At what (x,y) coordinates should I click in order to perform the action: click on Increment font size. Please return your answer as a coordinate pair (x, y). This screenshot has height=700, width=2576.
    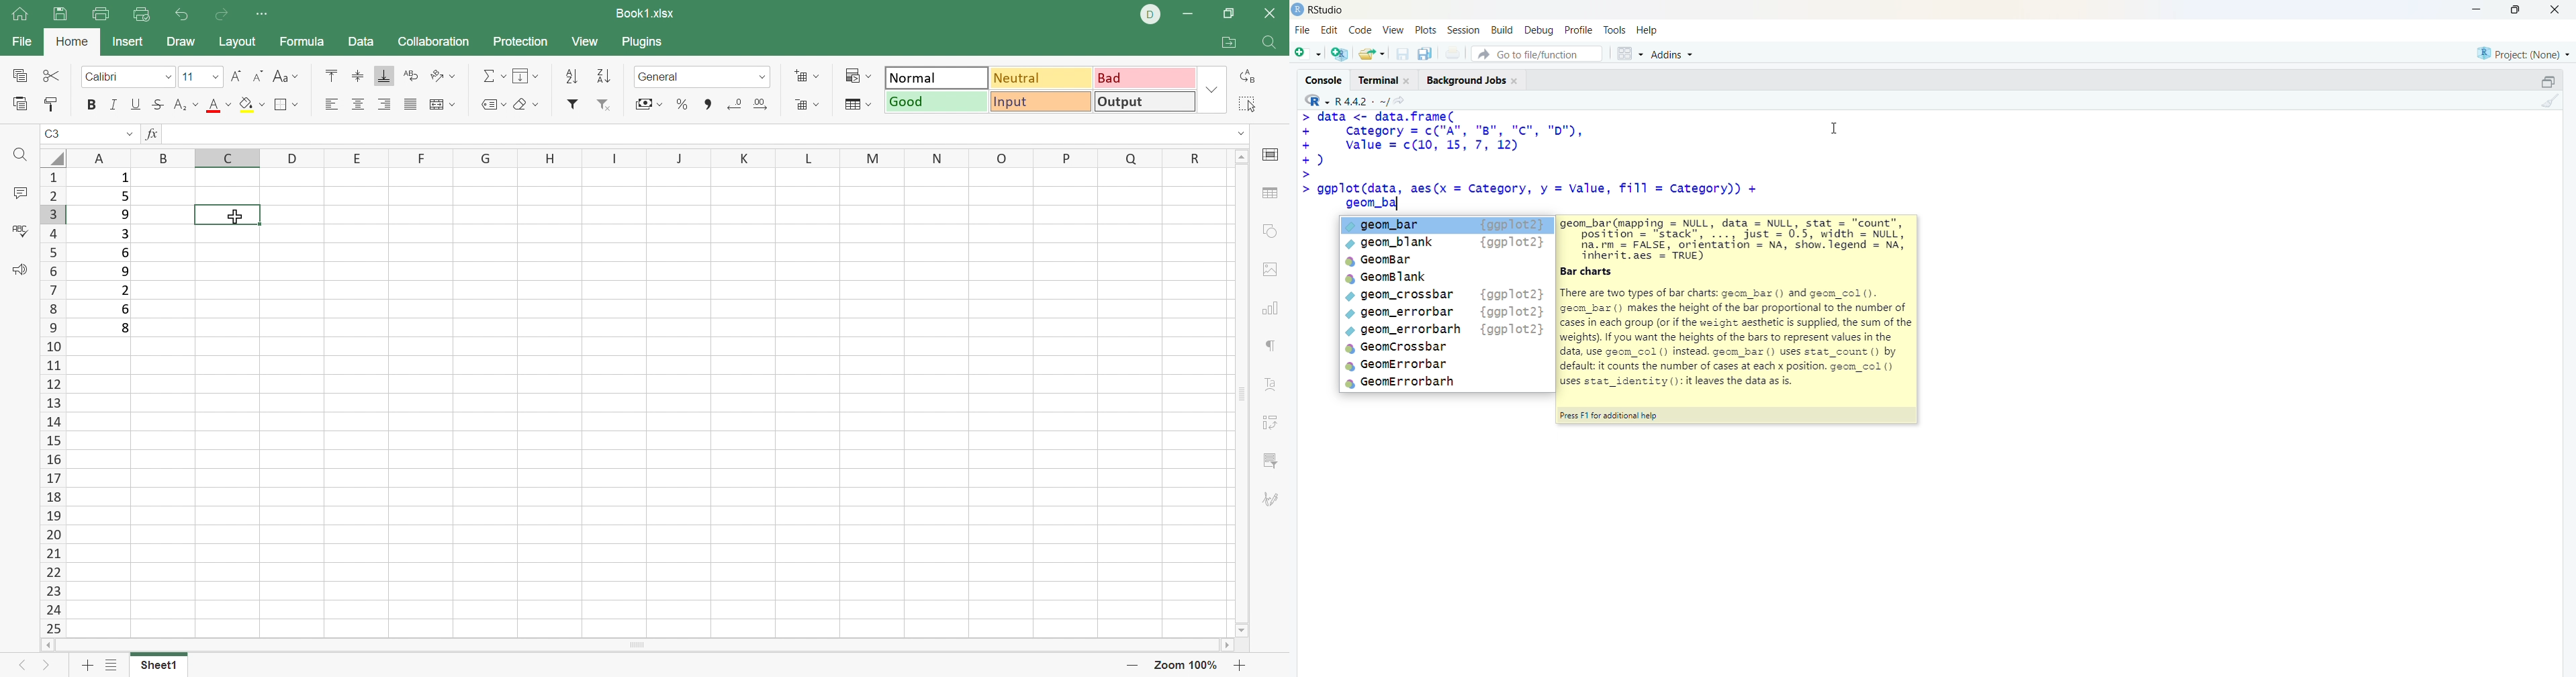
    Looking at the image, I should click on (236, 77).